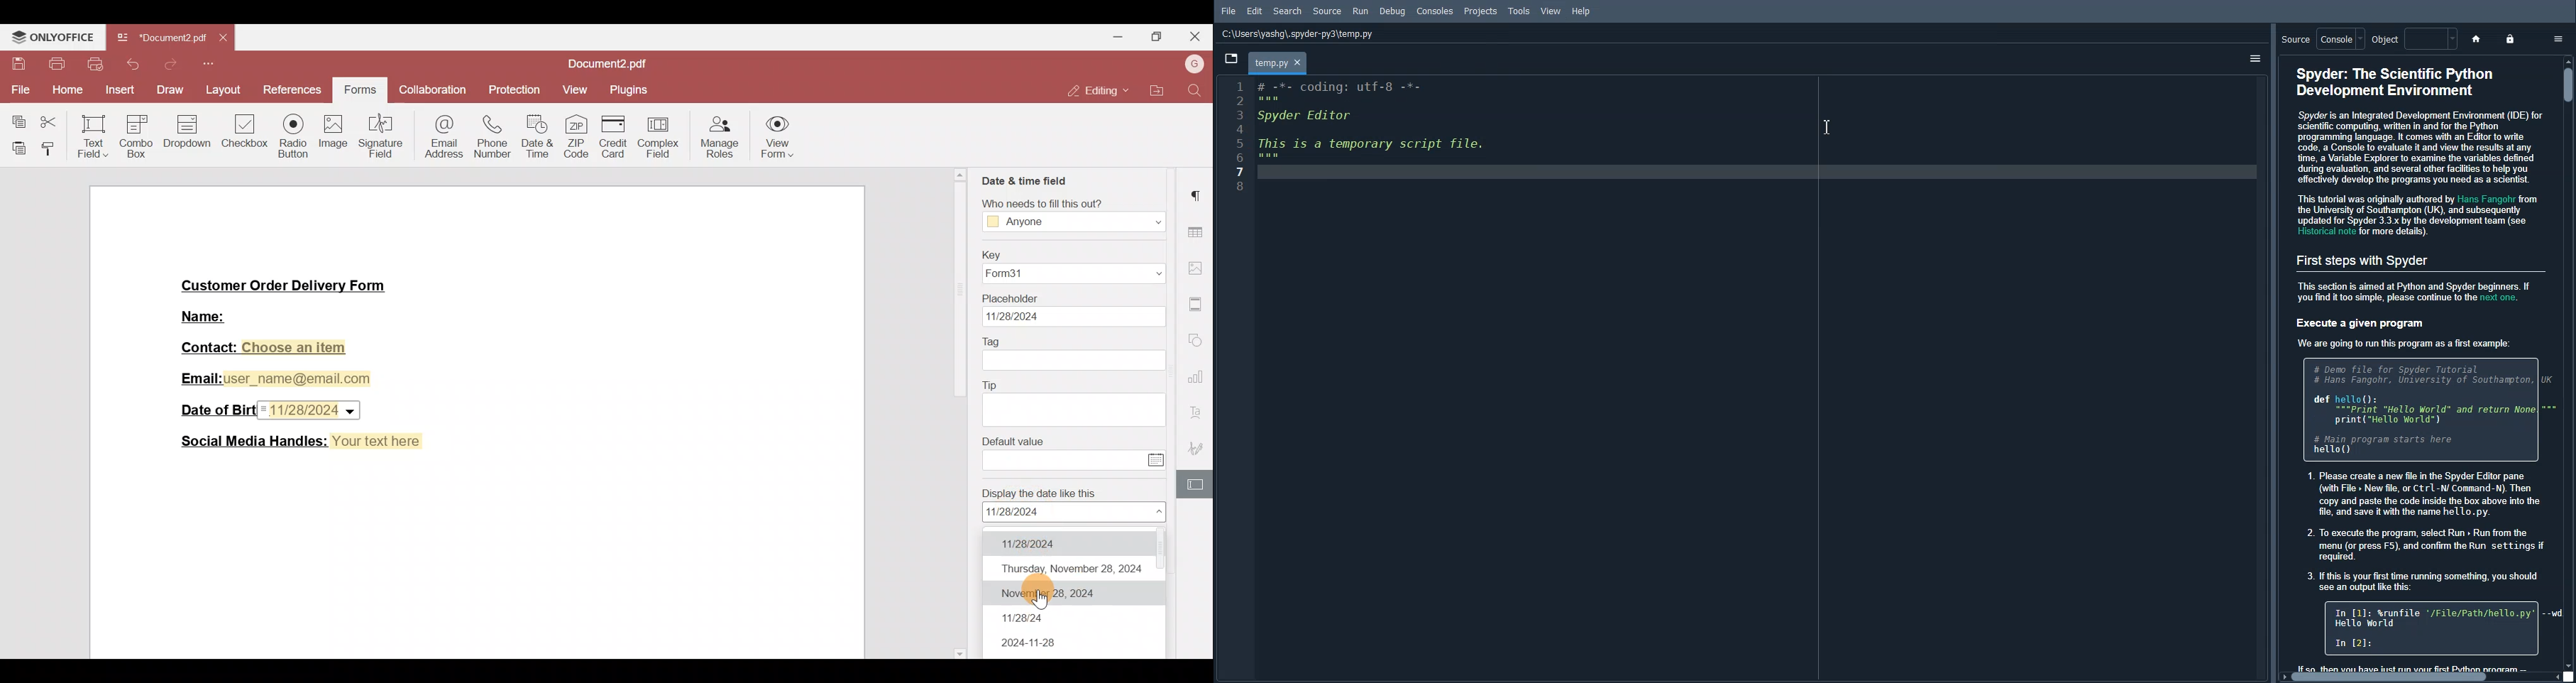  What do you see at coordinates (1362, 10) in the screenshot?
I see `Run` at bounding box center [1362, 10].